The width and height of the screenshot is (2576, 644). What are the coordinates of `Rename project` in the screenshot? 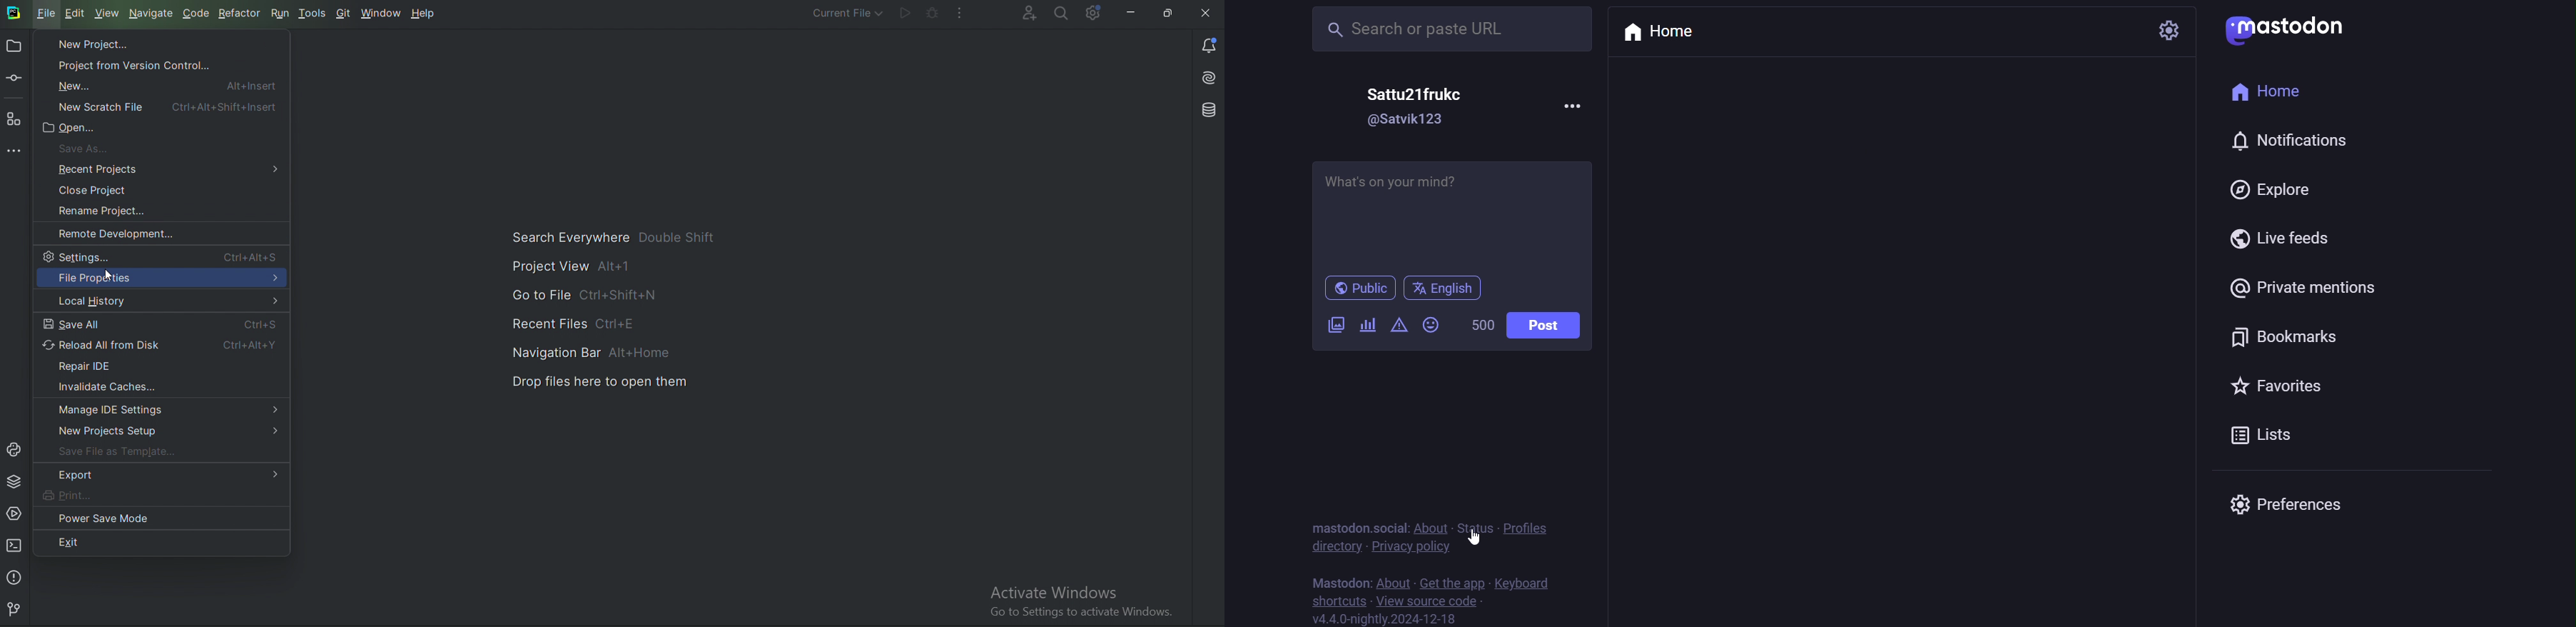 It's located at (112, 212).